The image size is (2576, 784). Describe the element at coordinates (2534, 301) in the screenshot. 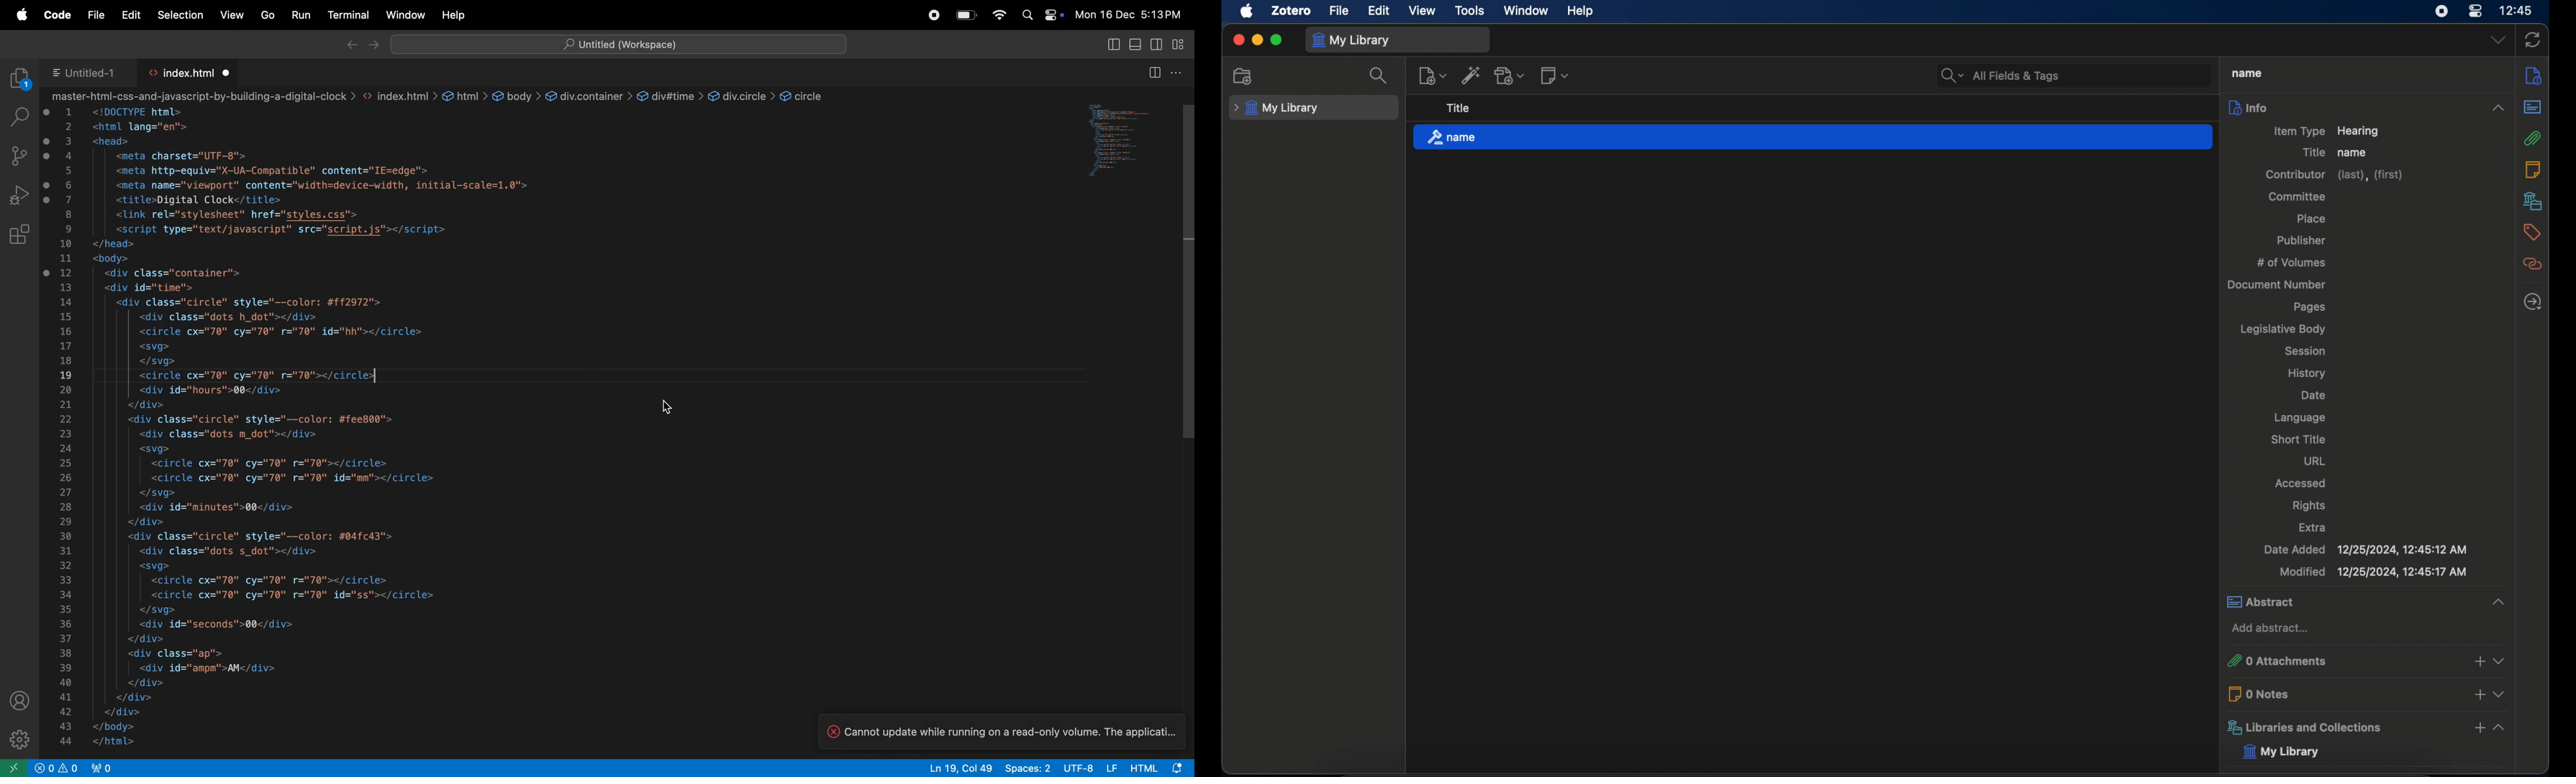

I see `locate` at that location.